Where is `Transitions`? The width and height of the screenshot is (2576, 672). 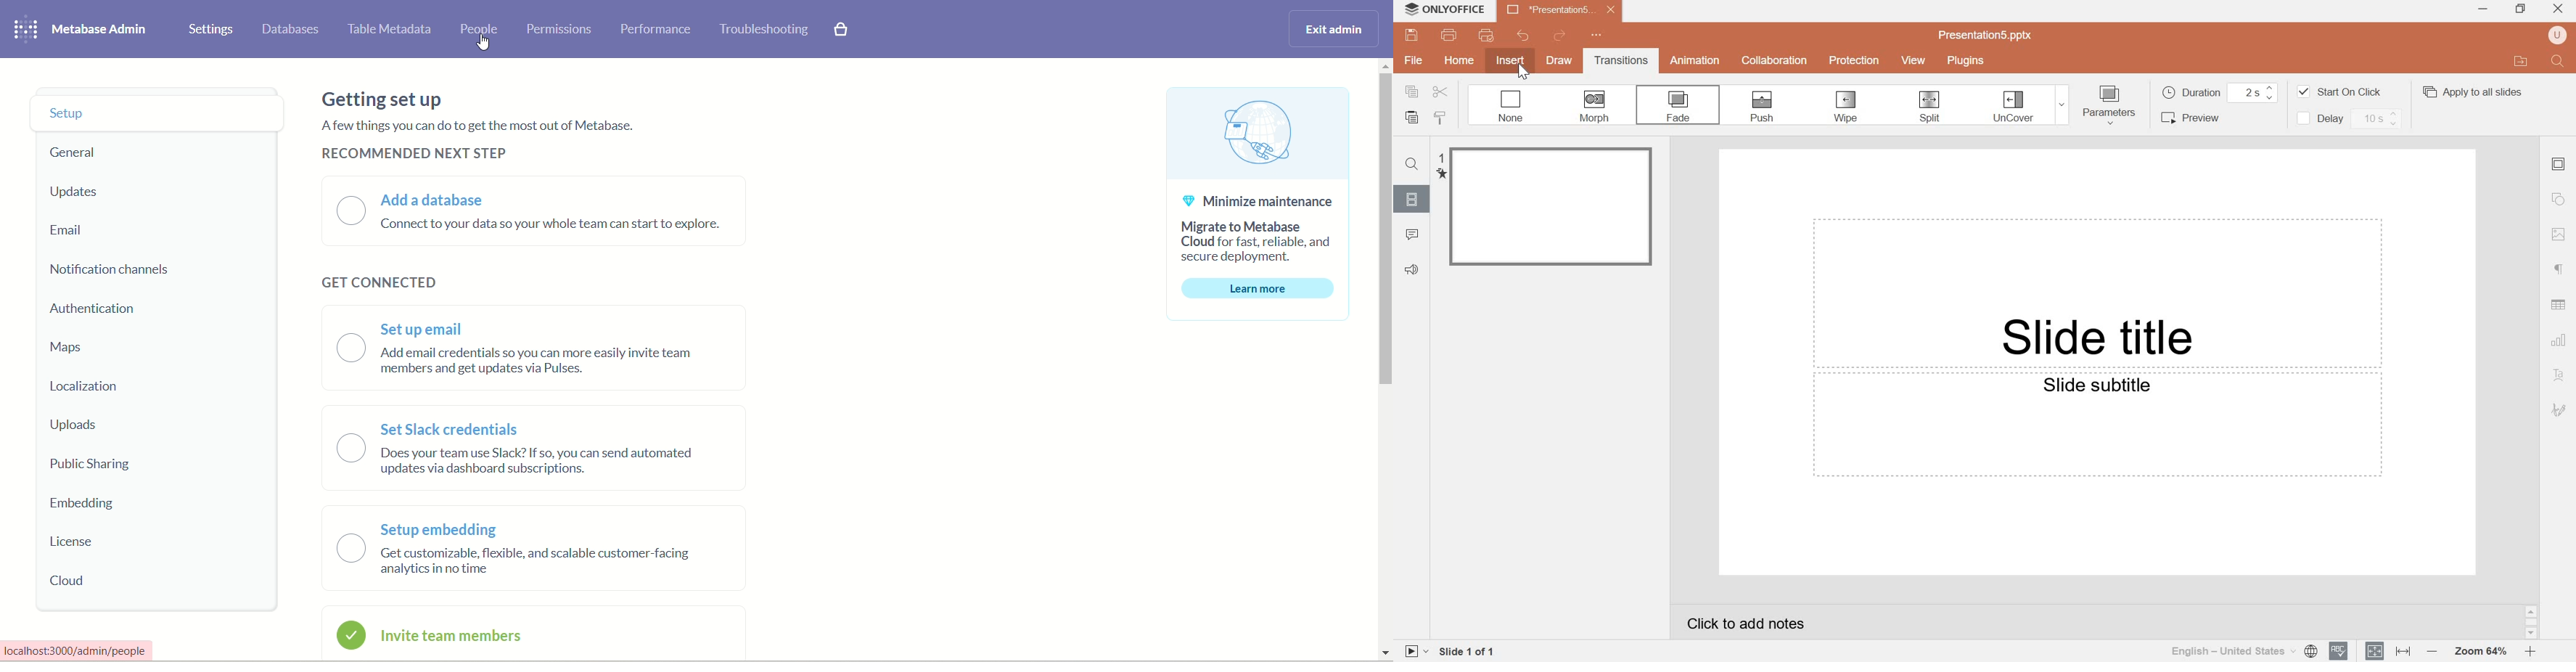
Transitions is located at coordinates (1618, 60).